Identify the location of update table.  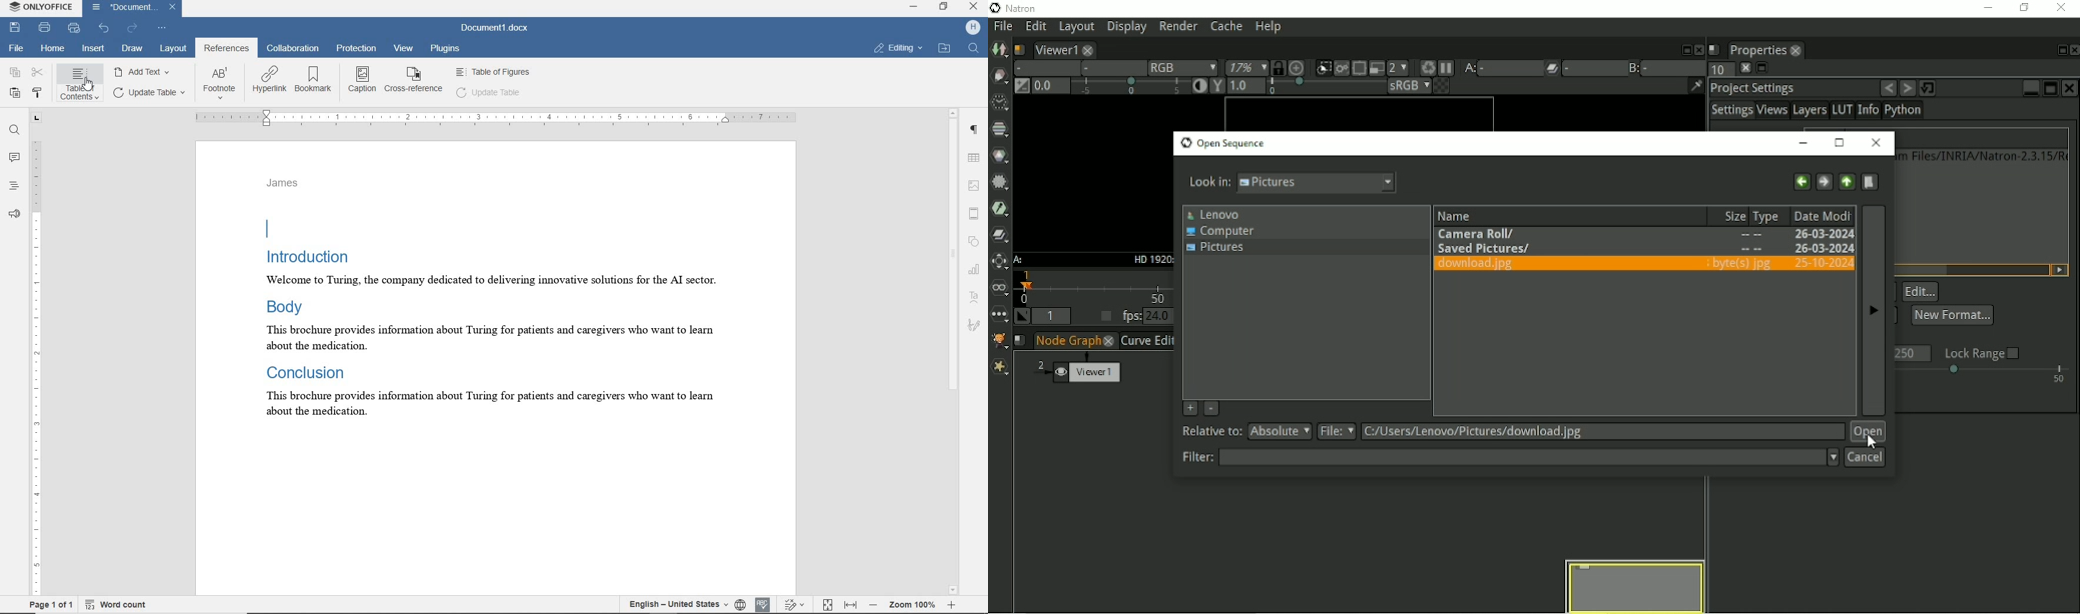
(151, 93).